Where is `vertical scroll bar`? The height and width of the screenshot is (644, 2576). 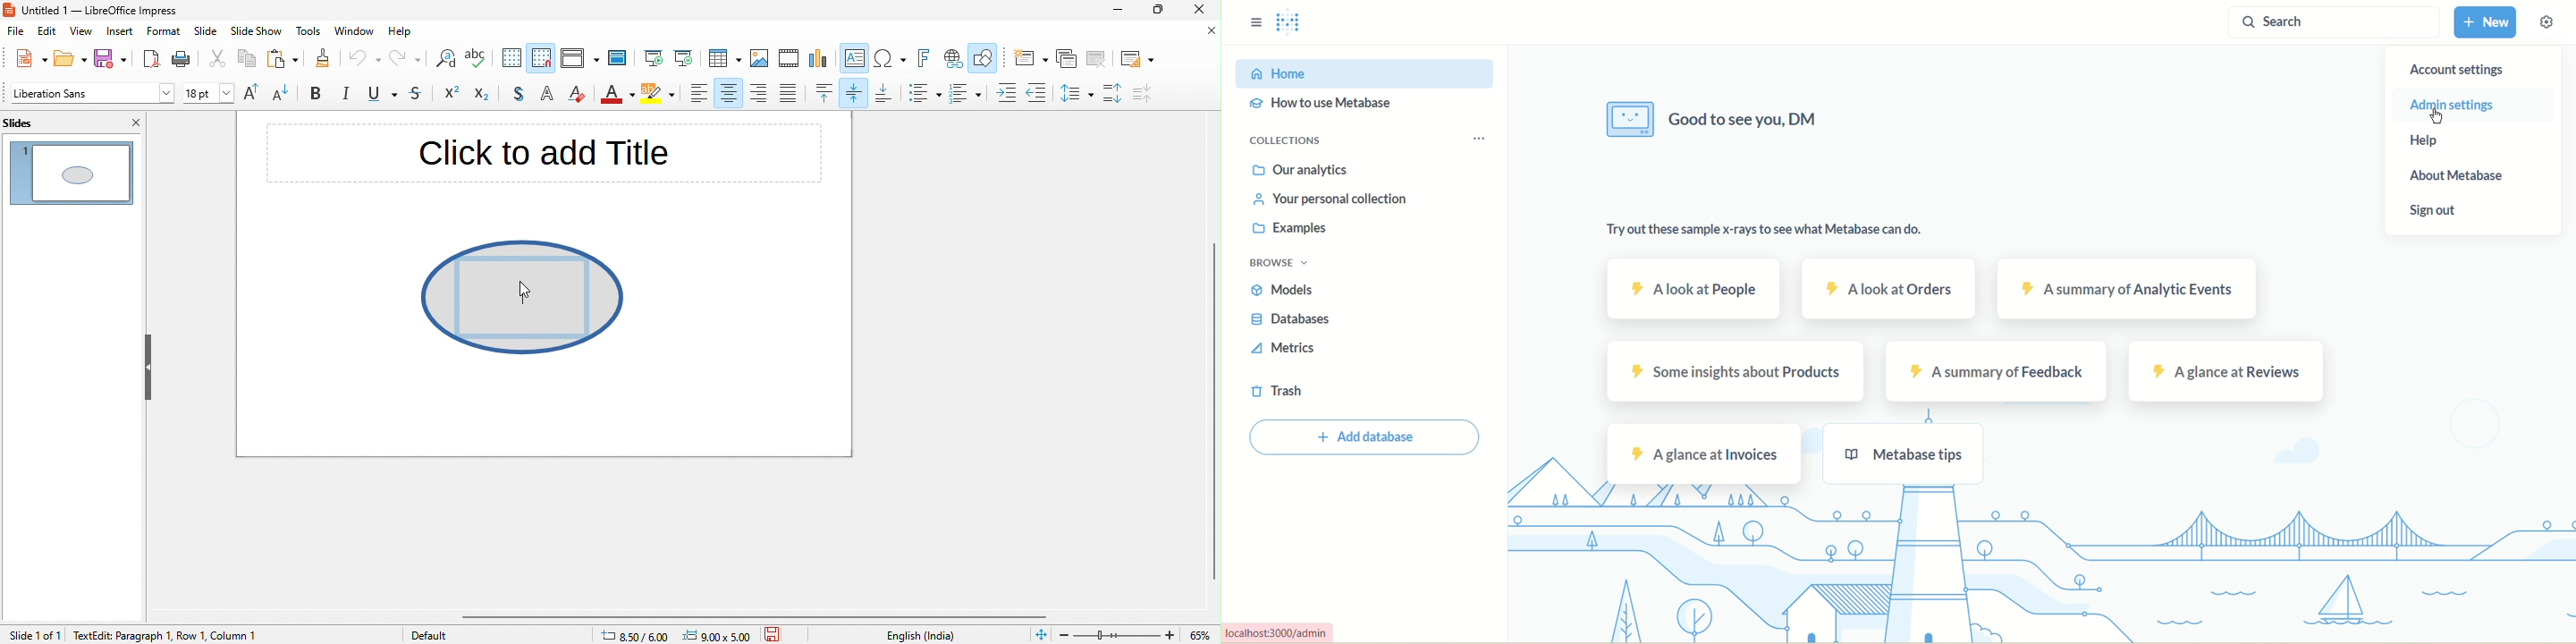
vertical scroll bar is located at coordinates (1212, 401).